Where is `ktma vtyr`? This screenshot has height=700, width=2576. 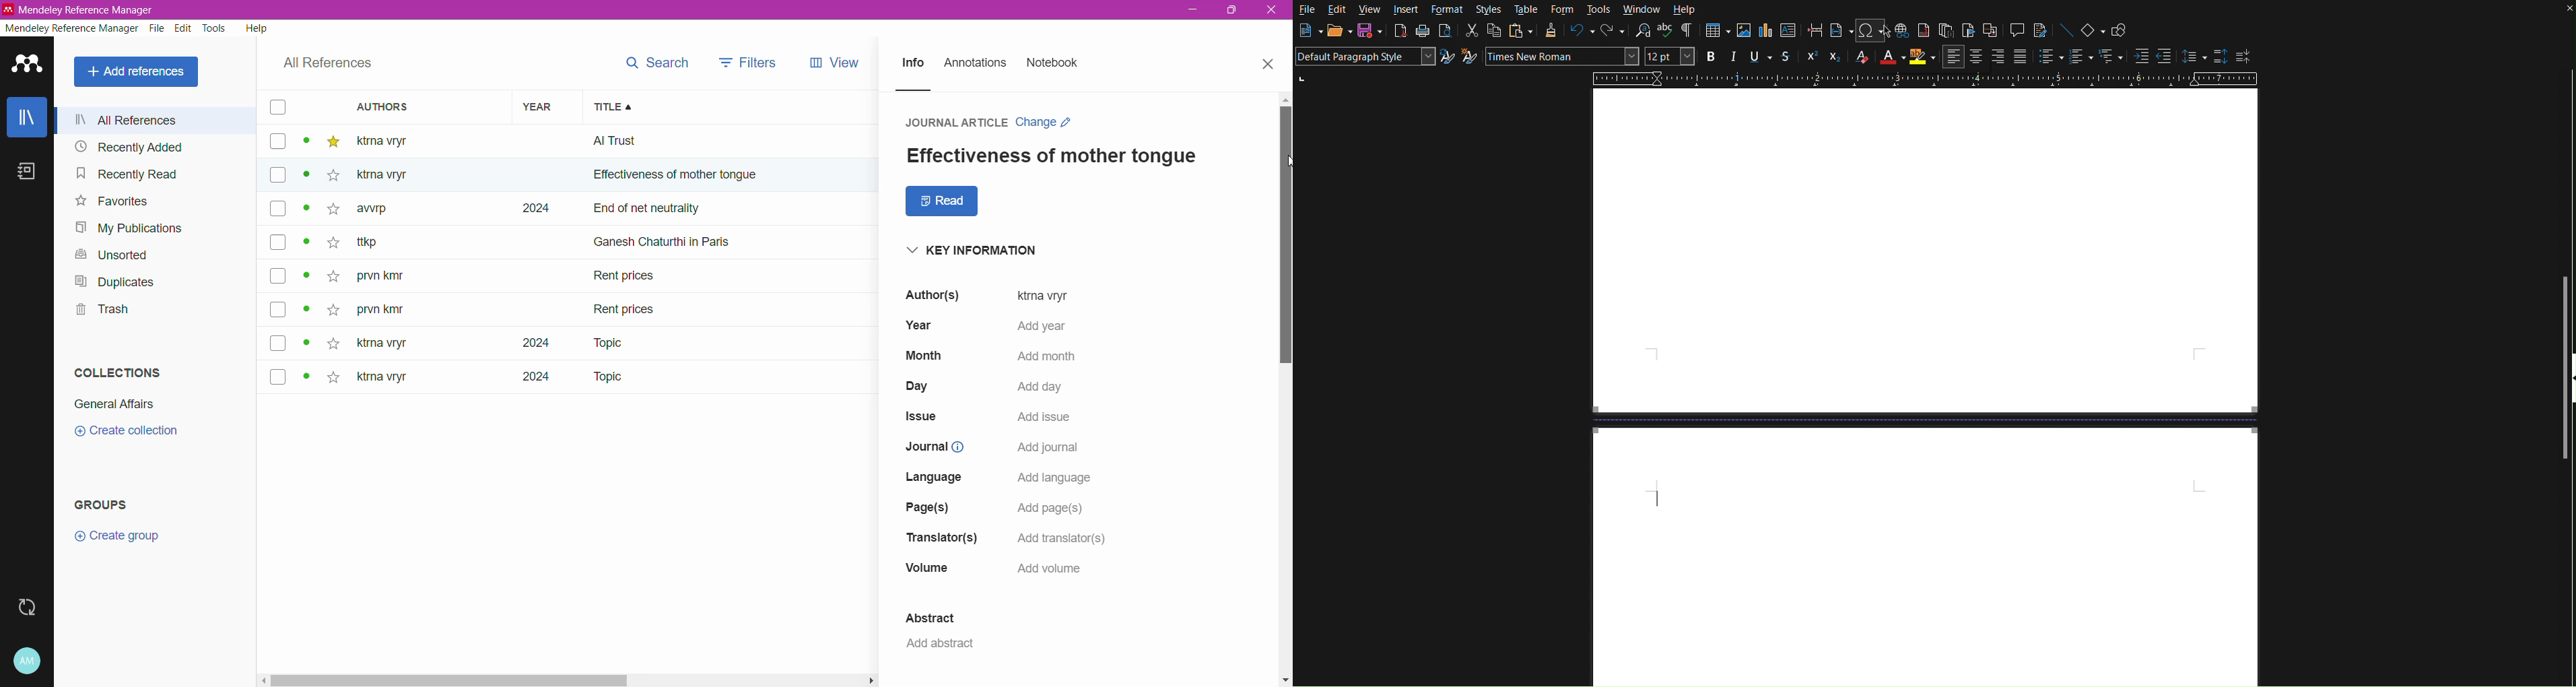
ktma vtyr is located at coordinates (391, 140).